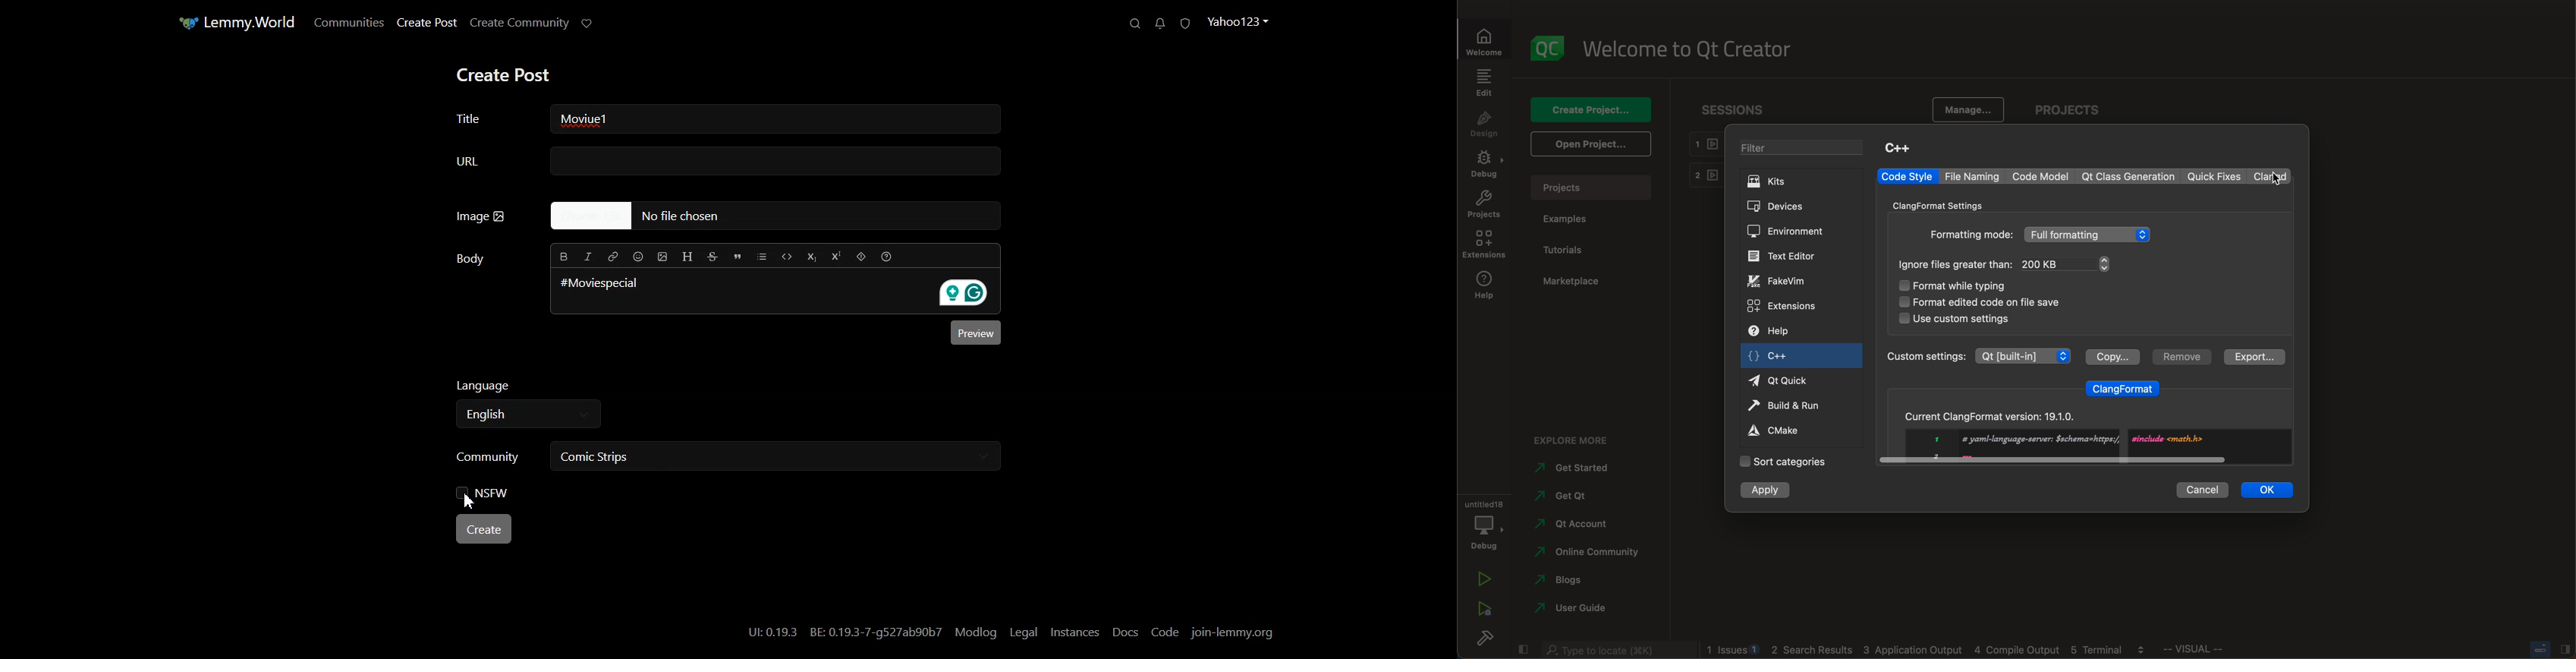 This screenshot has height=672, width=2576. What do you see at coordinates (1976, 303) in the screenshot?
I see `format code` at bounding box center [1976, 303].